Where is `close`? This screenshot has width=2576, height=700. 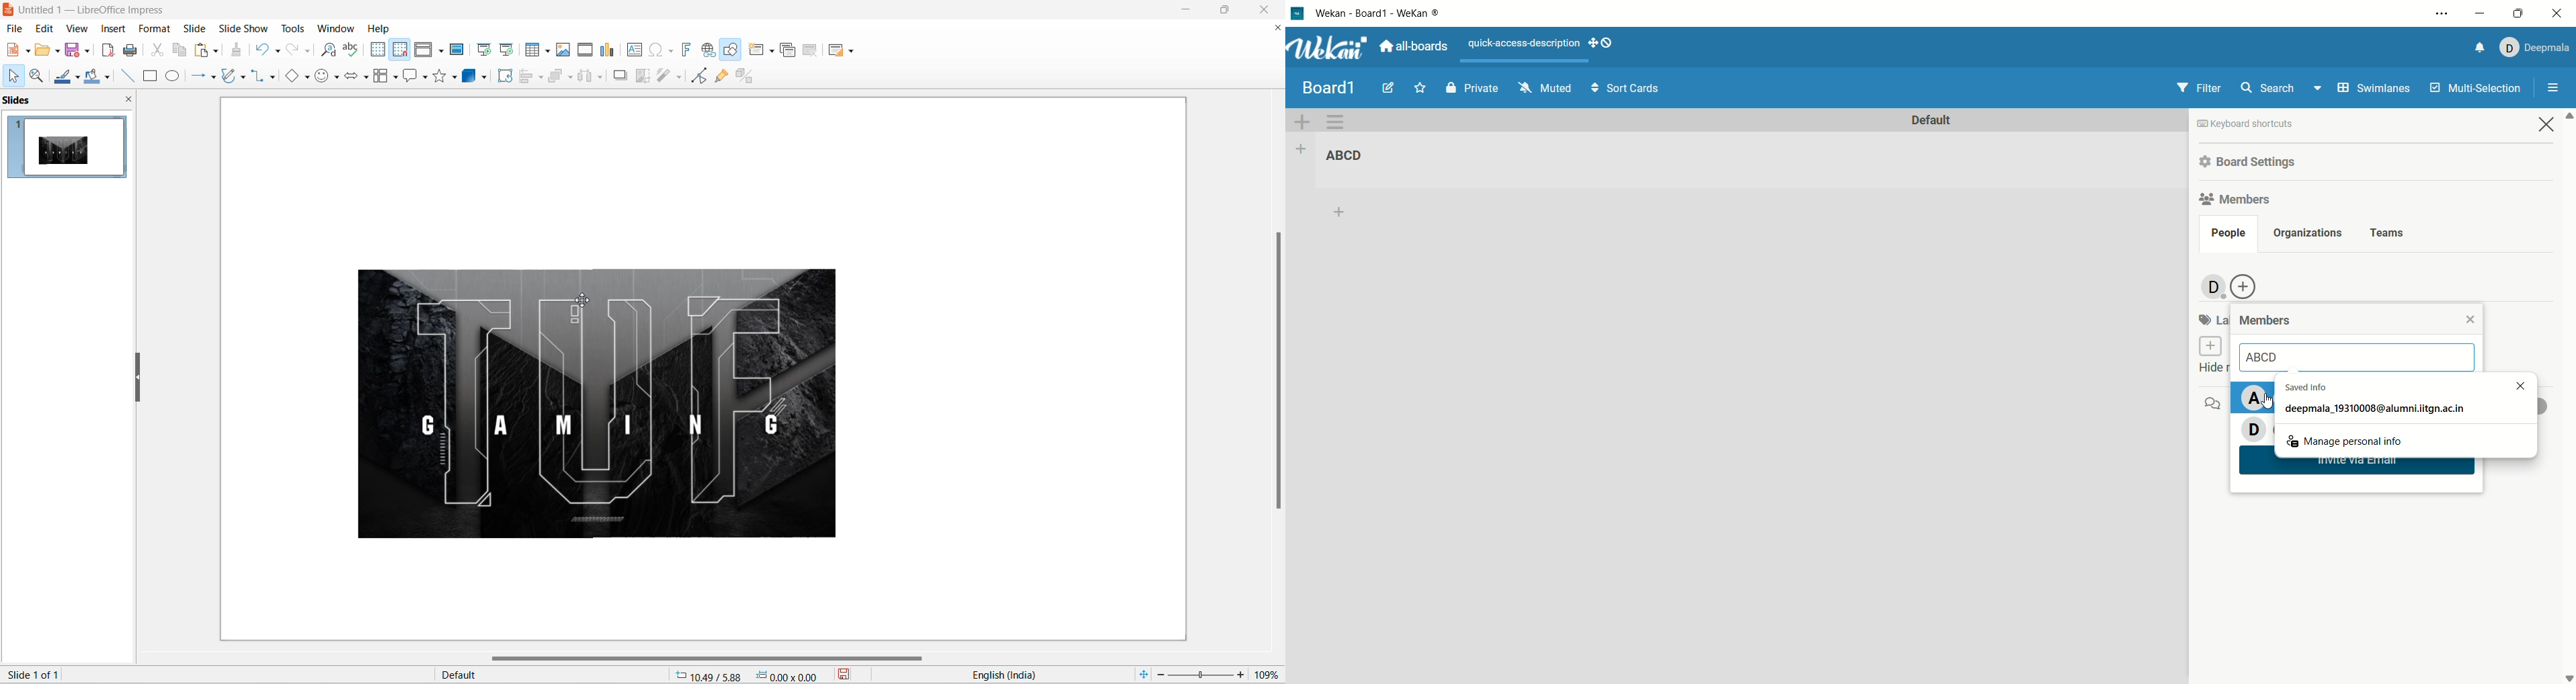
close is located at coordinates (2560, 13).